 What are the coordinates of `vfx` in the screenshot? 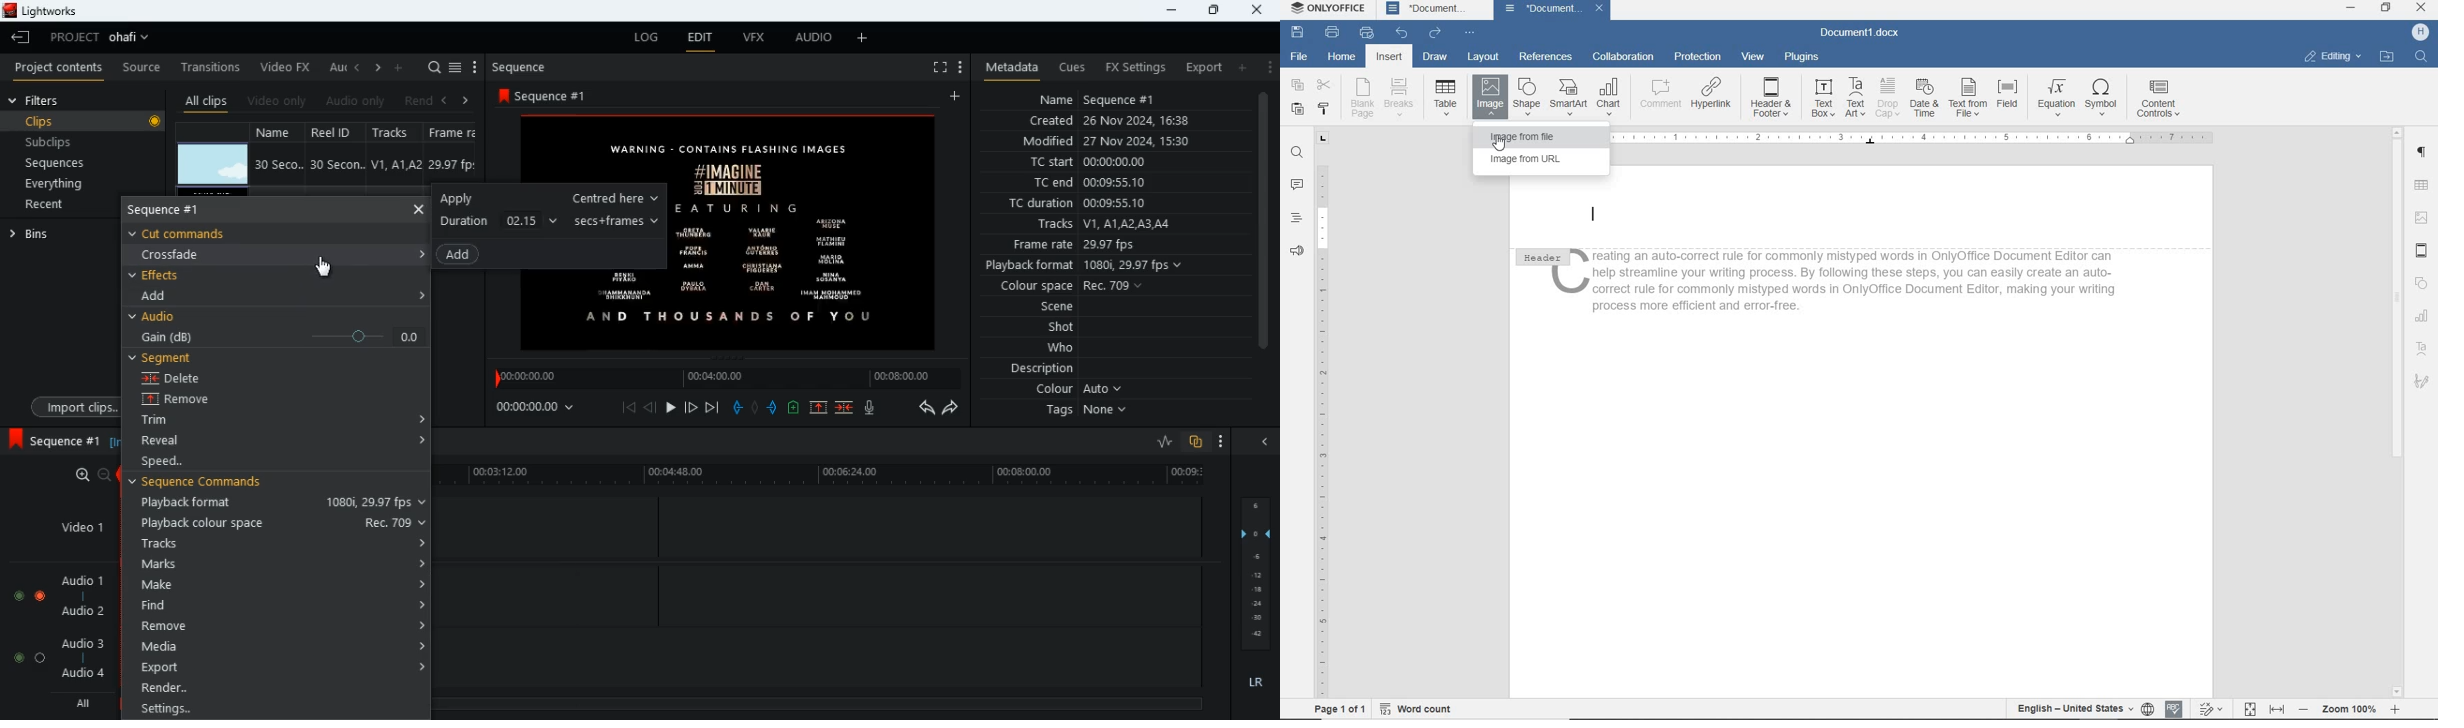 It's located at (752, 39).